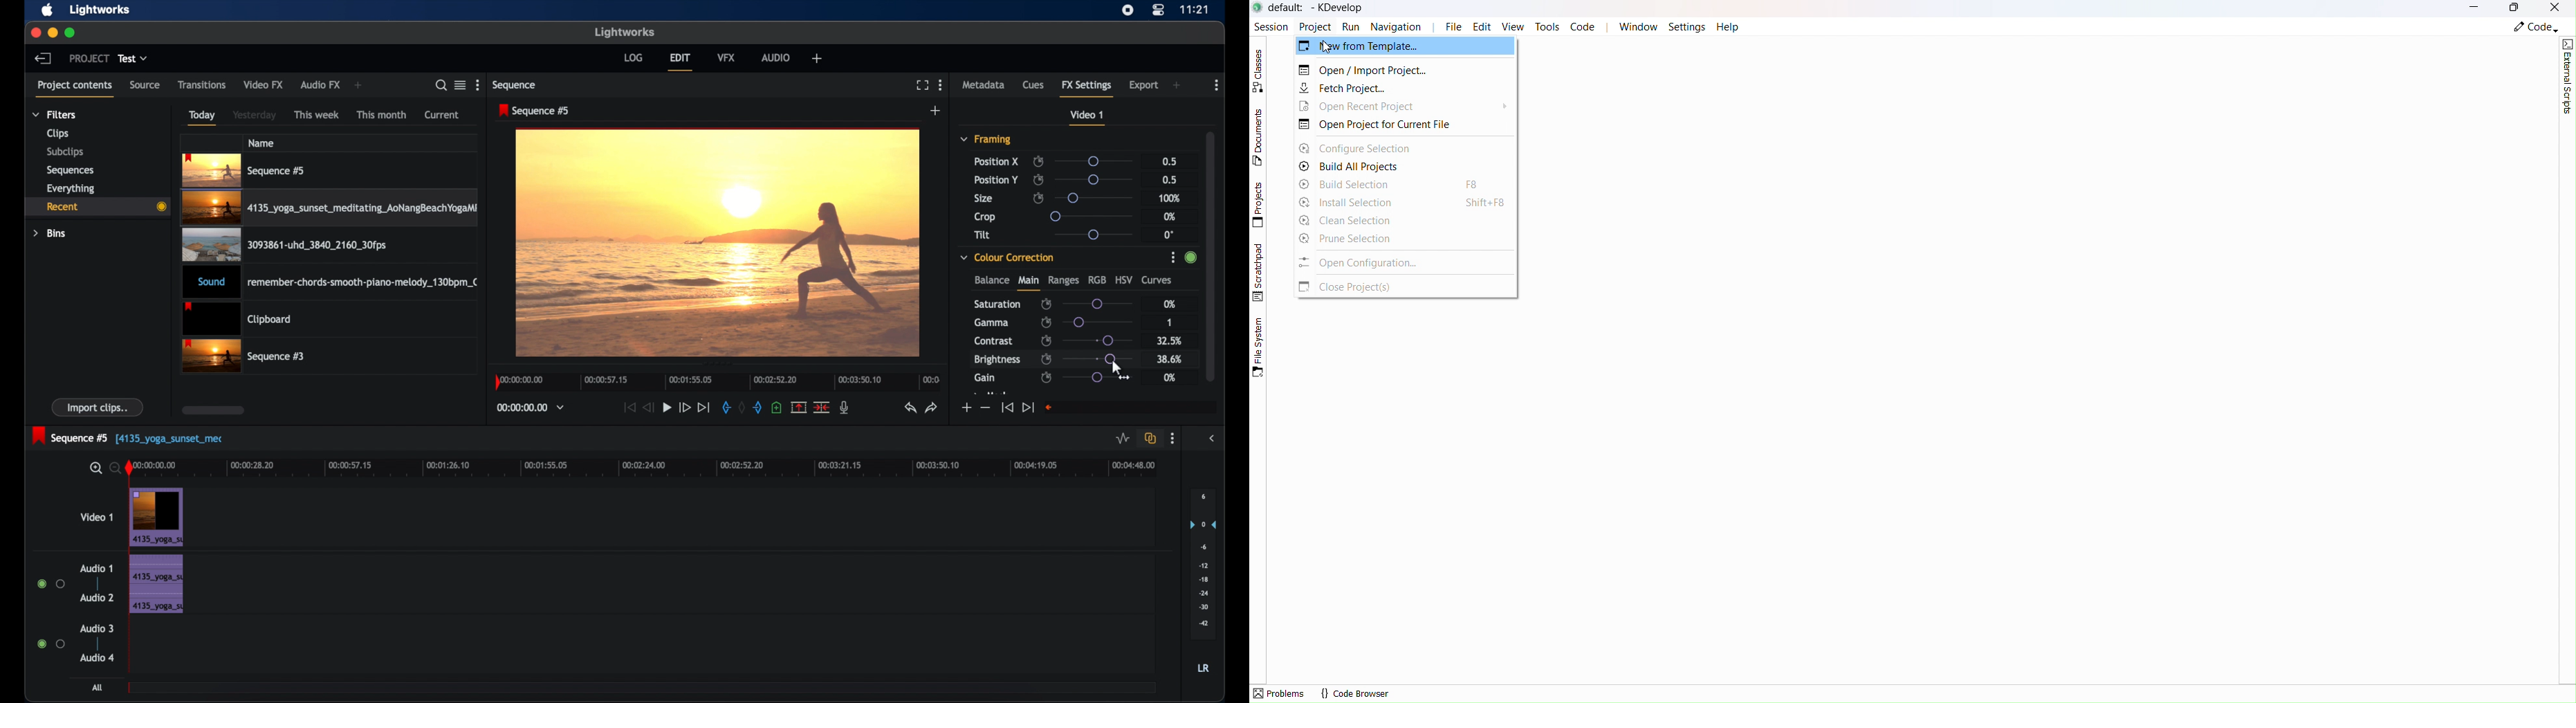 This screenshot has height=728, width=2576. What do you see at coordinates (1094, 279) in the screenshot?
I see `rgb` at bounding box center [1094, 279].